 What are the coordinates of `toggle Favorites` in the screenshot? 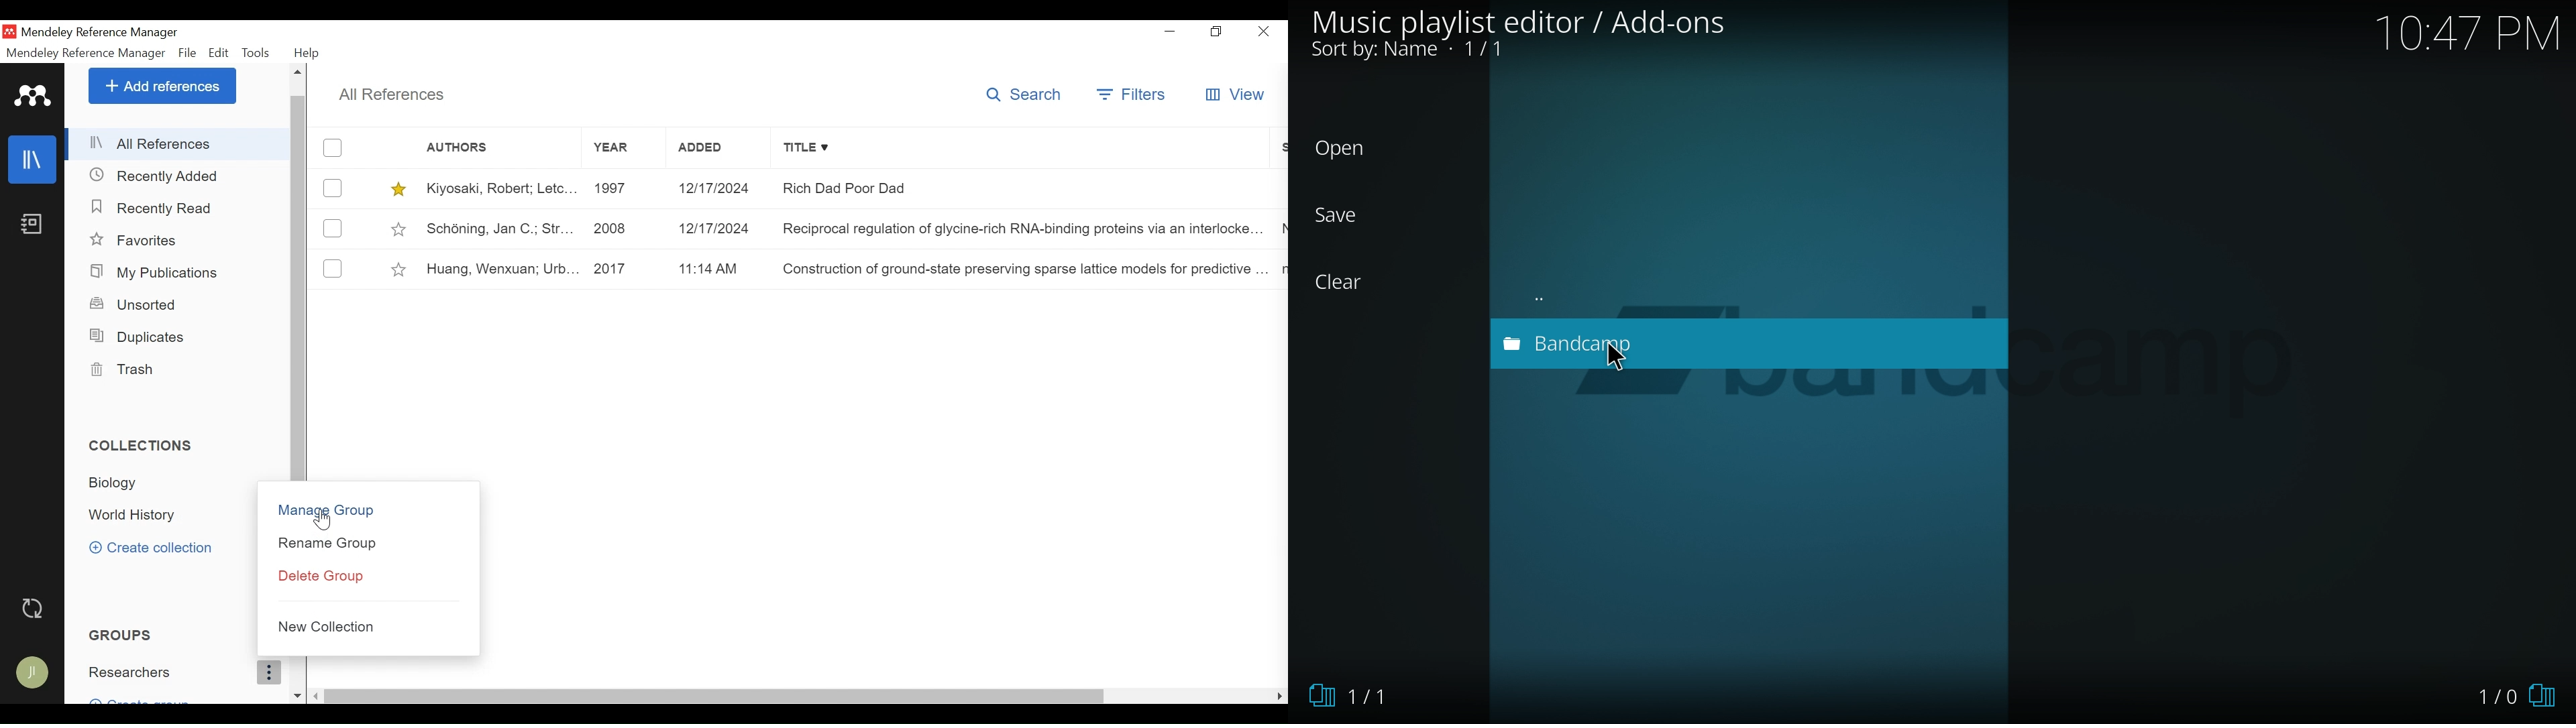 It's located at (399, 190).